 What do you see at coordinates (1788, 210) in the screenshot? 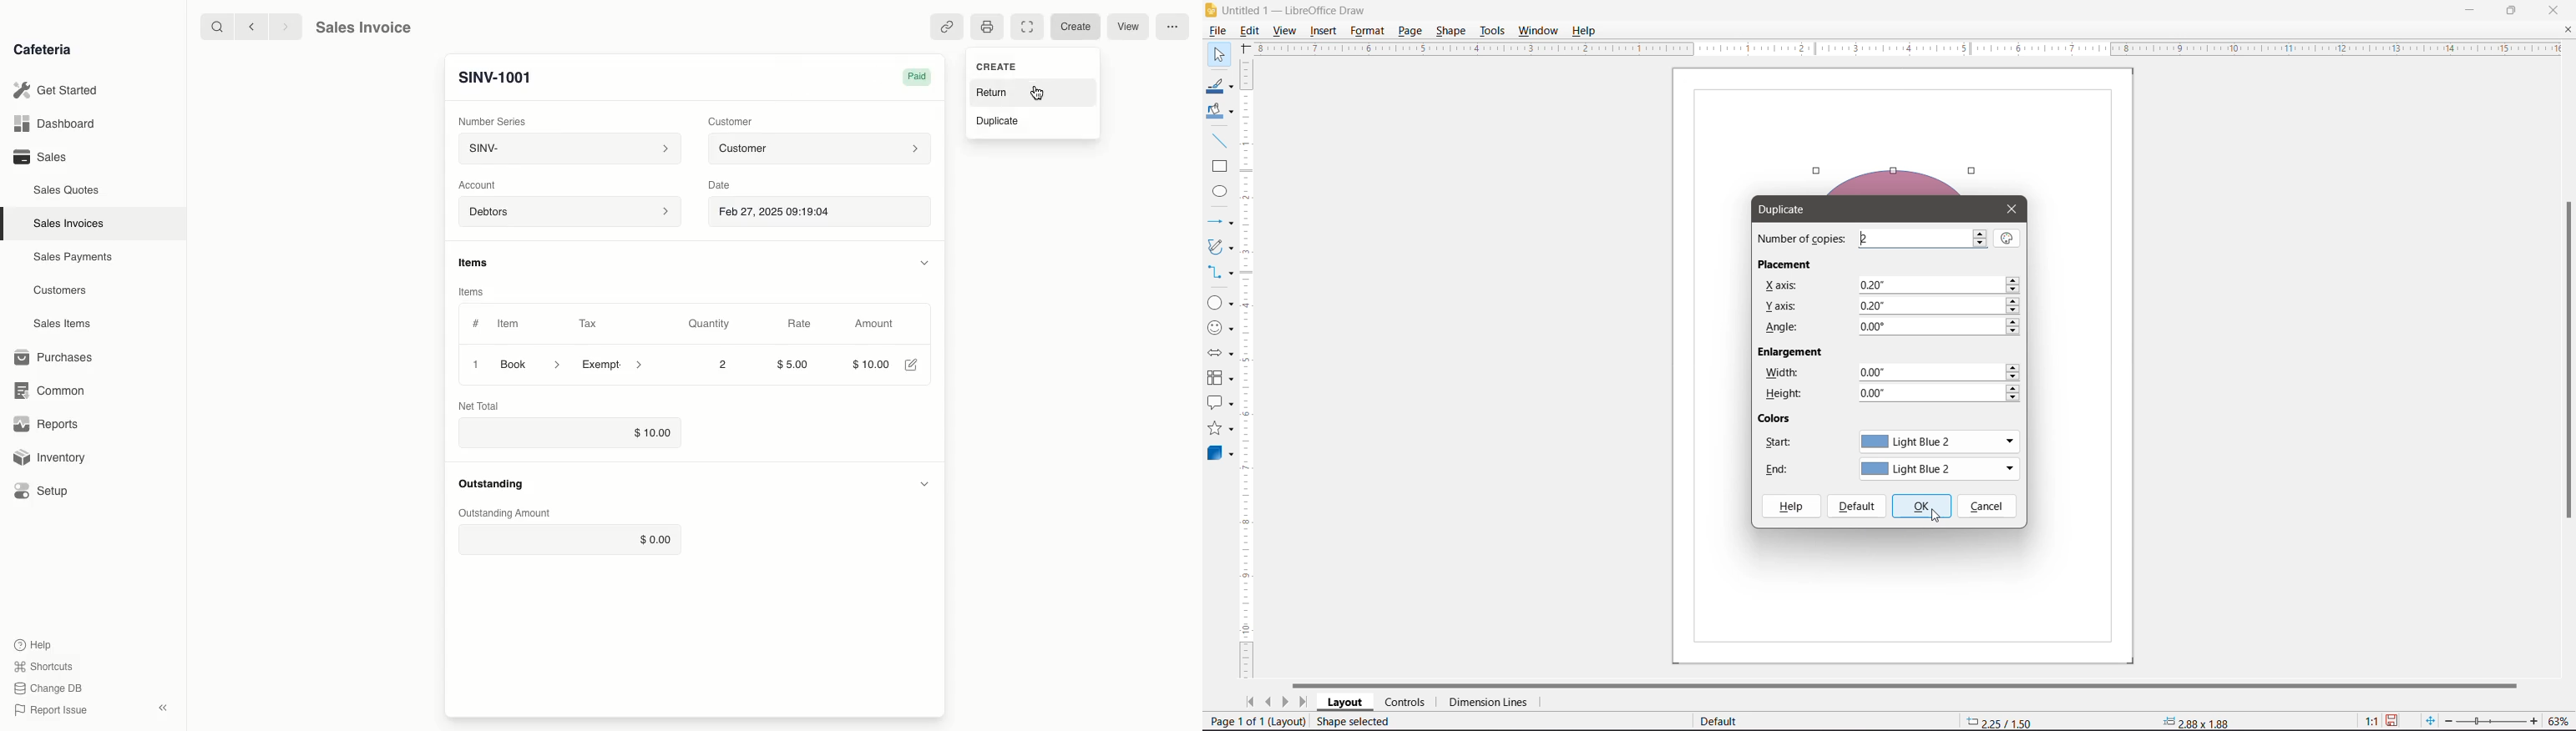
I see `Duplicate` at bounding box center [1788, 210].